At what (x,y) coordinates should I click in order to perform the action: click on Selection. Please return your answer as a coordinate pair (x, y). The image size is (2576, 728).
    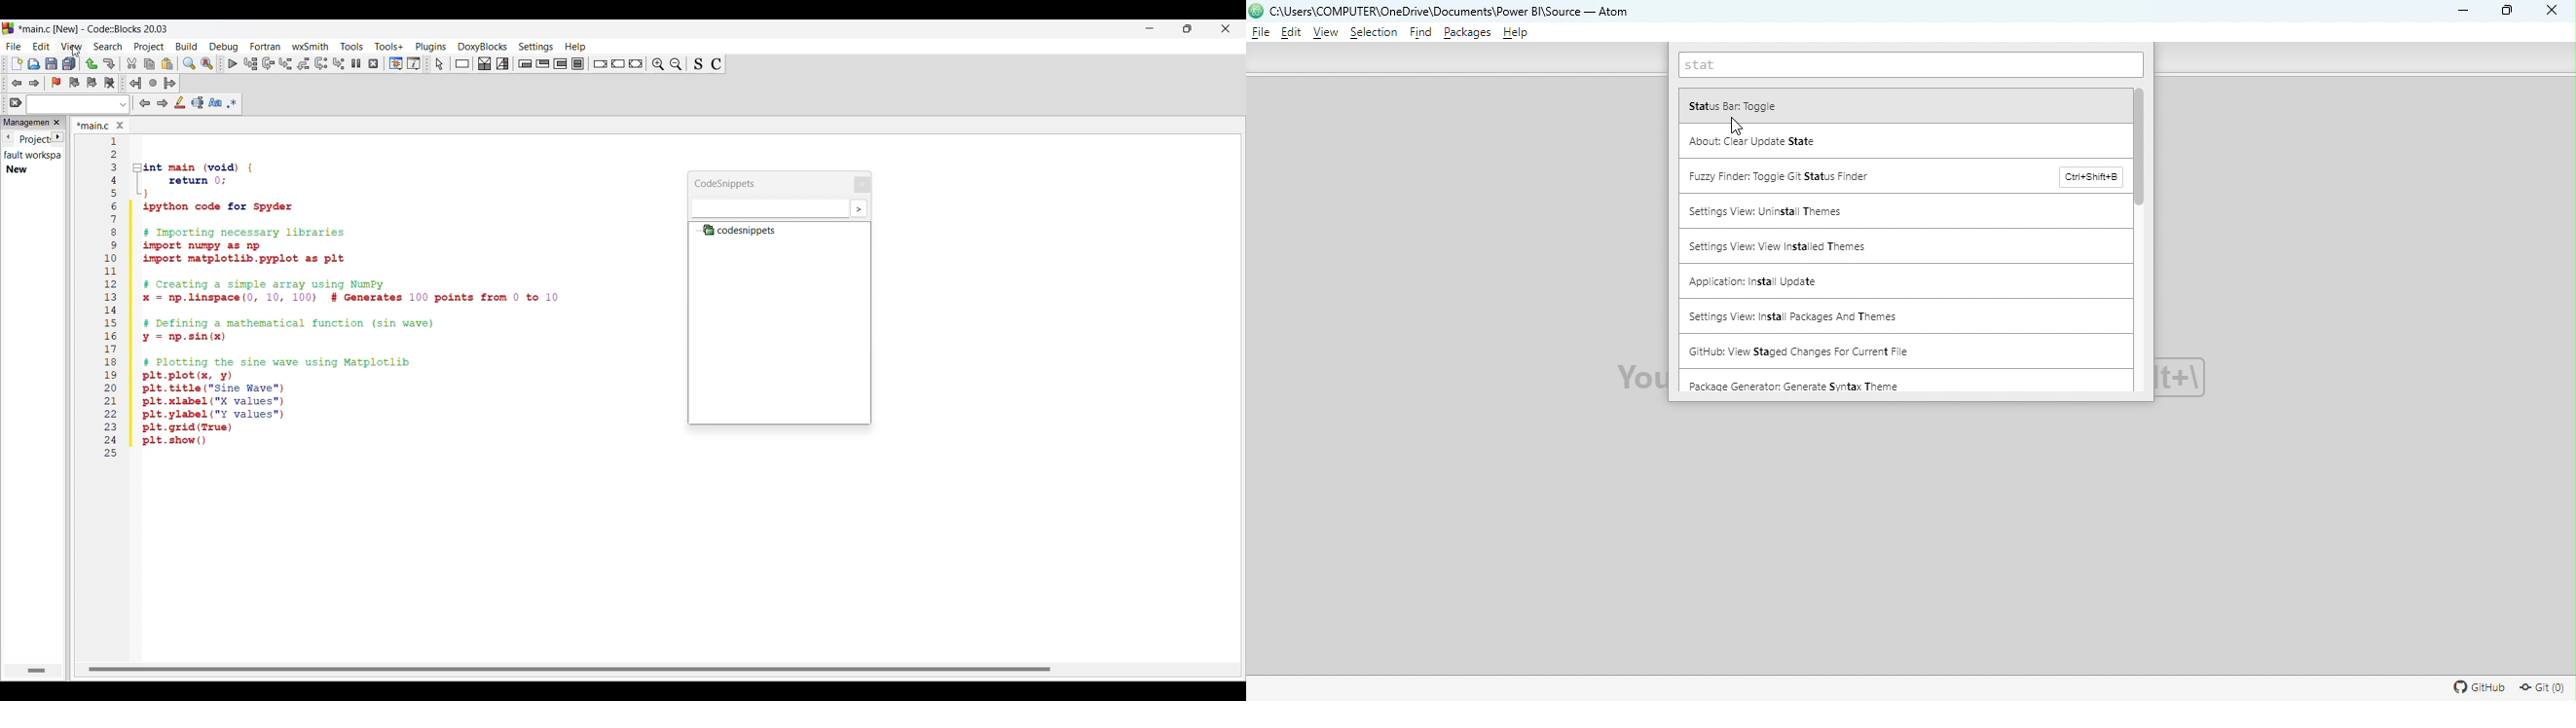
    Looking at the image, I should click on (502, 64).